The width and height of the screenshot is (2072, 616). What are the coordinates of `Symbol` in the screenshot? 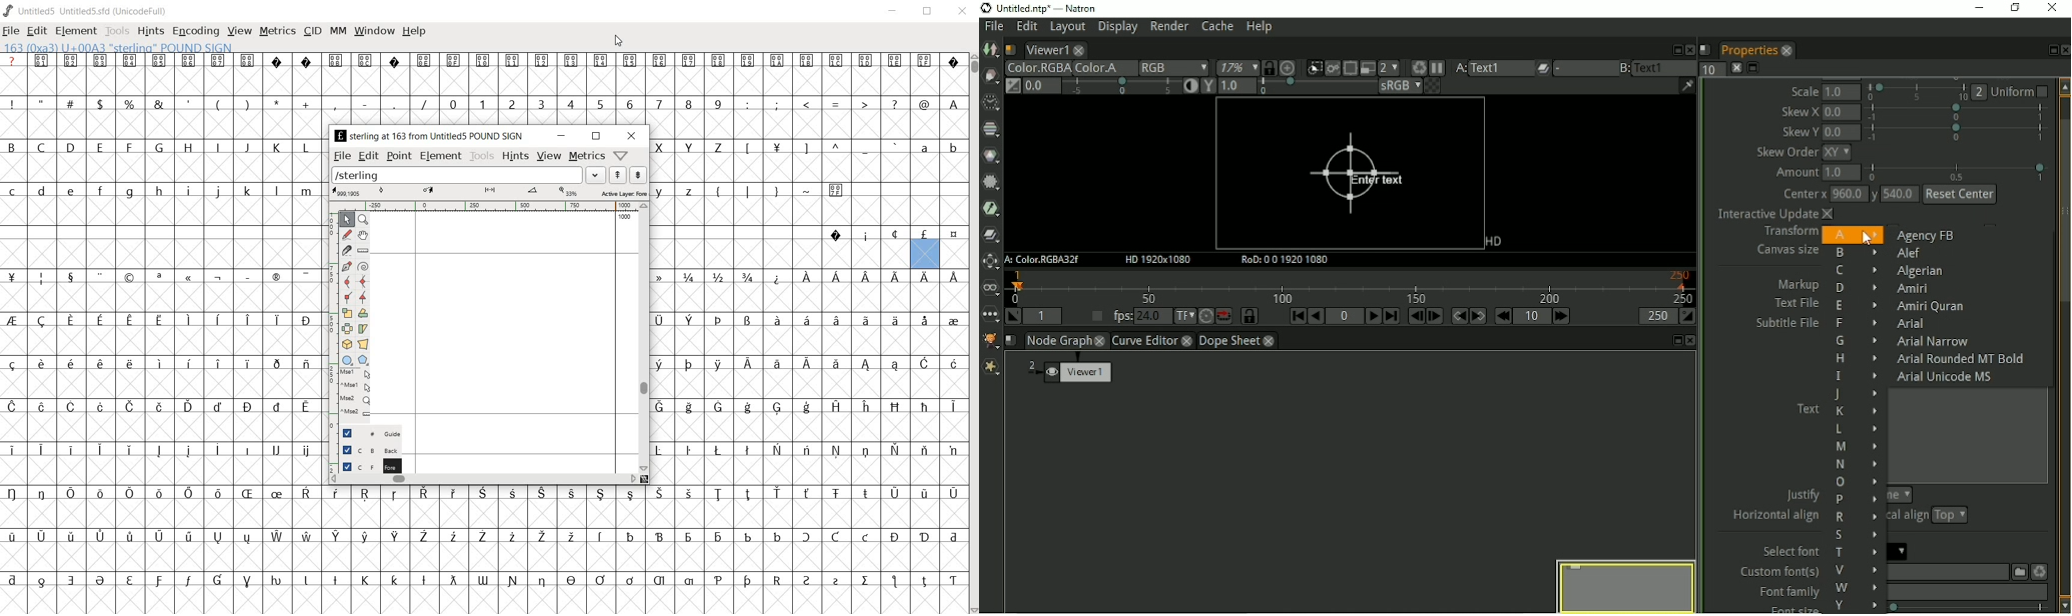 It's located at (511, 494).